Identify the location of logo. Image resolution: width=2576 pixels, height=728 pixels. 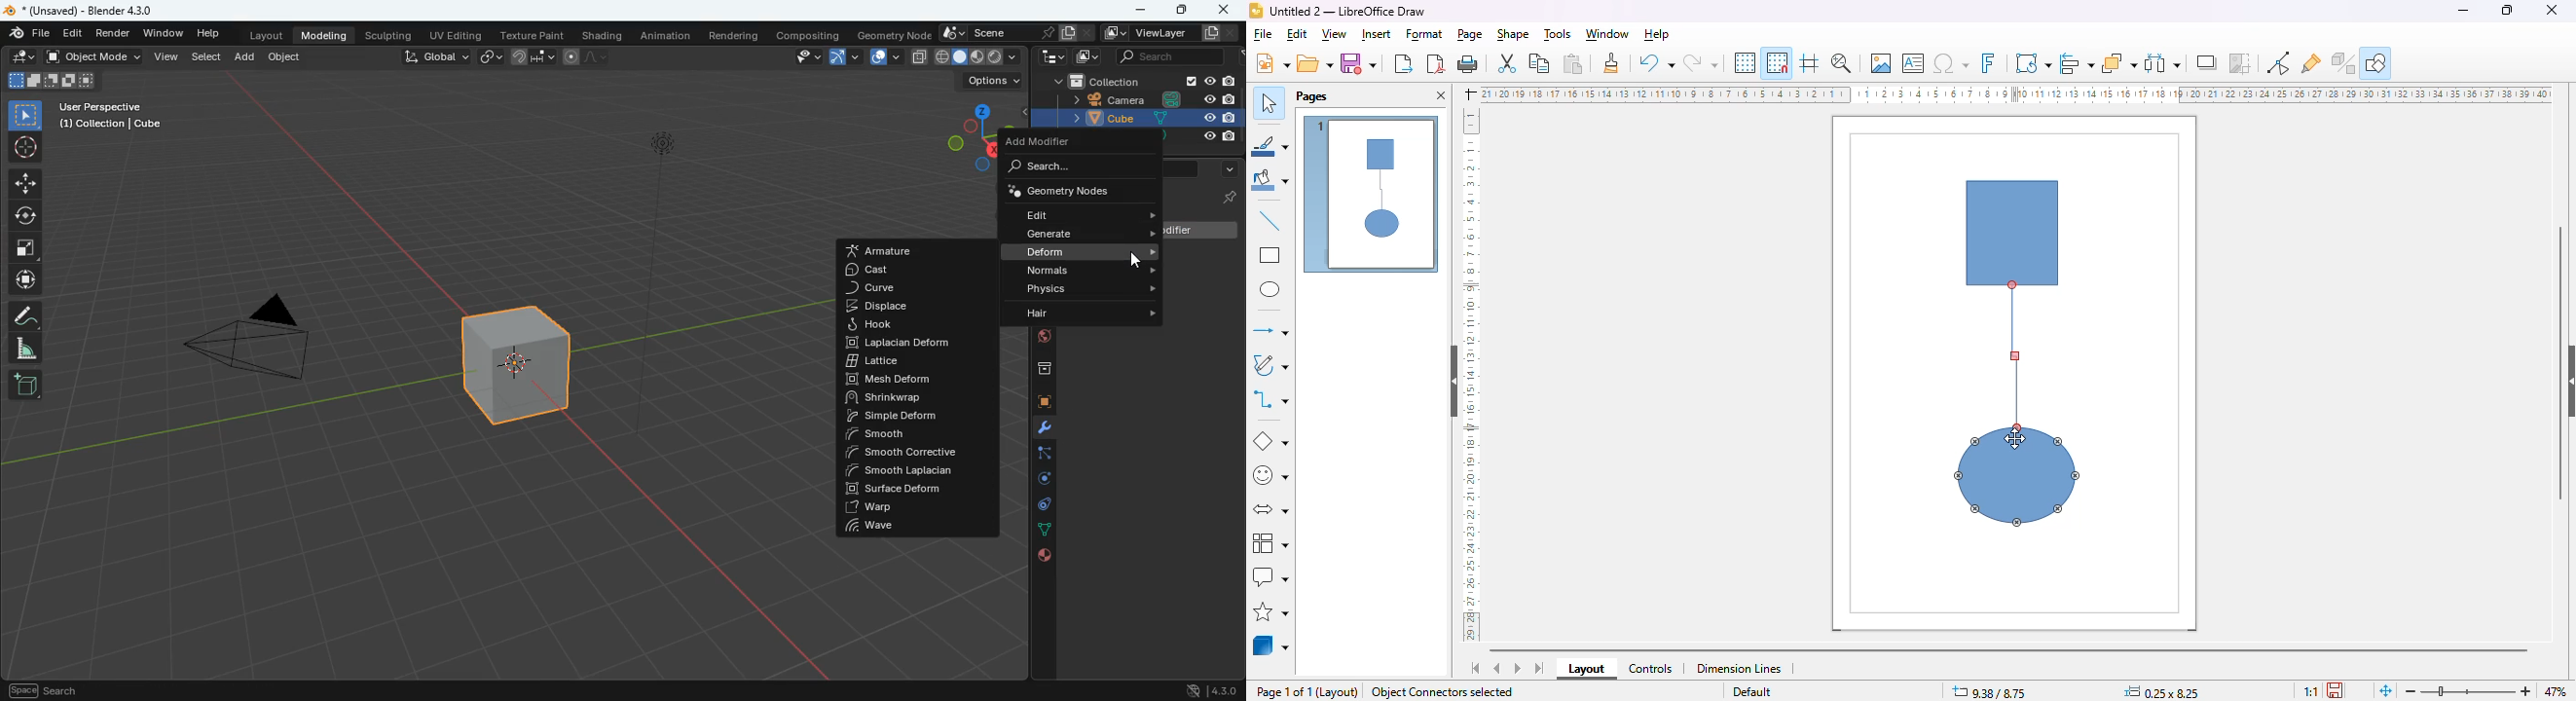
(1256, 11).